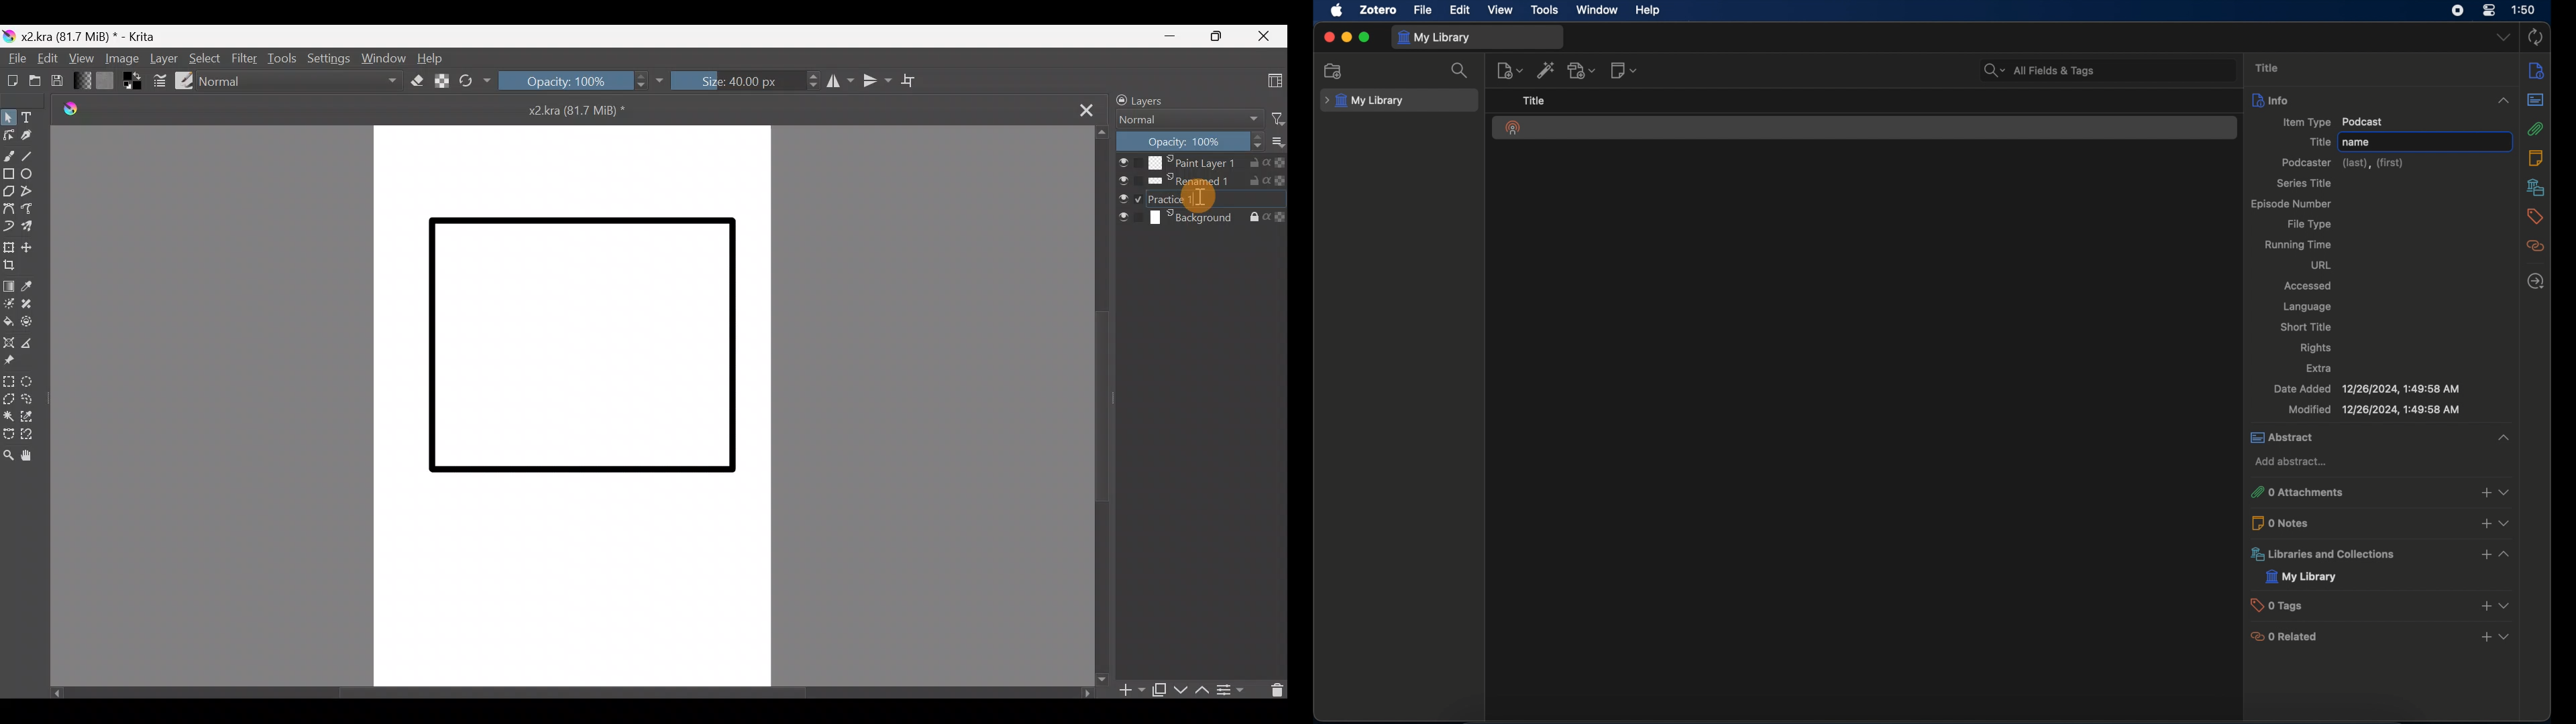  I want to click on title, so click(2269, 67).